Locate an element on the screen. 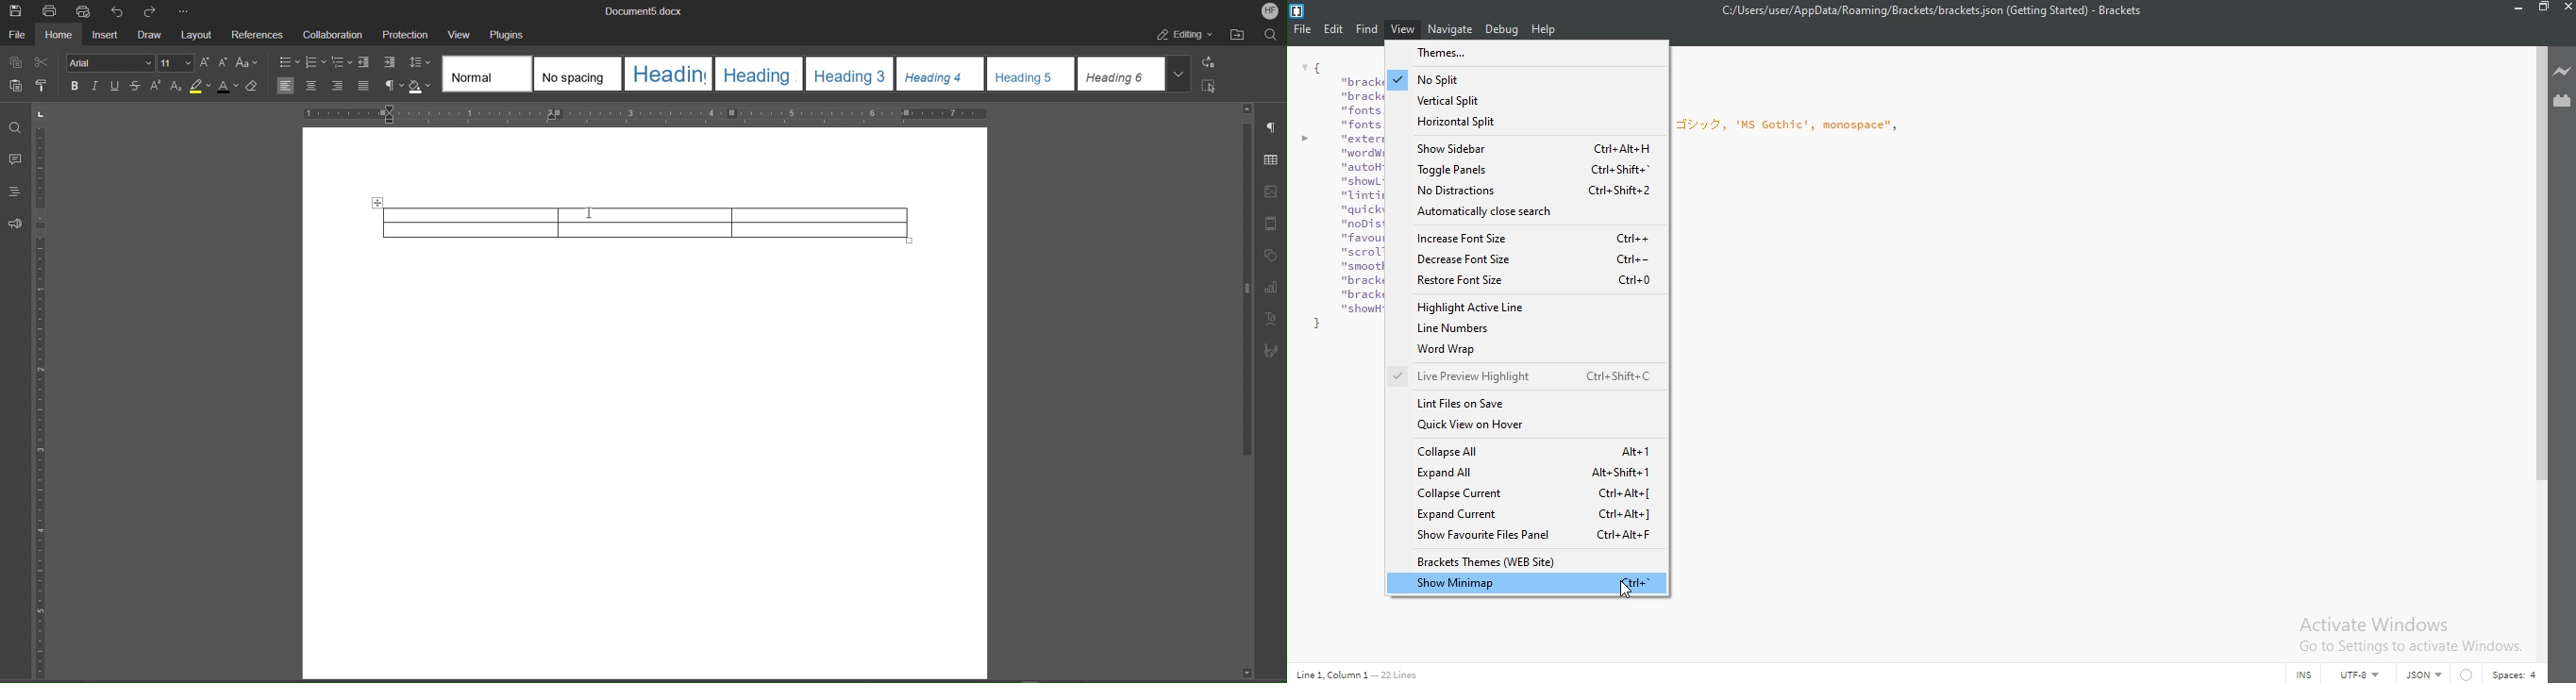  show favourites files panles is located at coordinates (1517, 535).